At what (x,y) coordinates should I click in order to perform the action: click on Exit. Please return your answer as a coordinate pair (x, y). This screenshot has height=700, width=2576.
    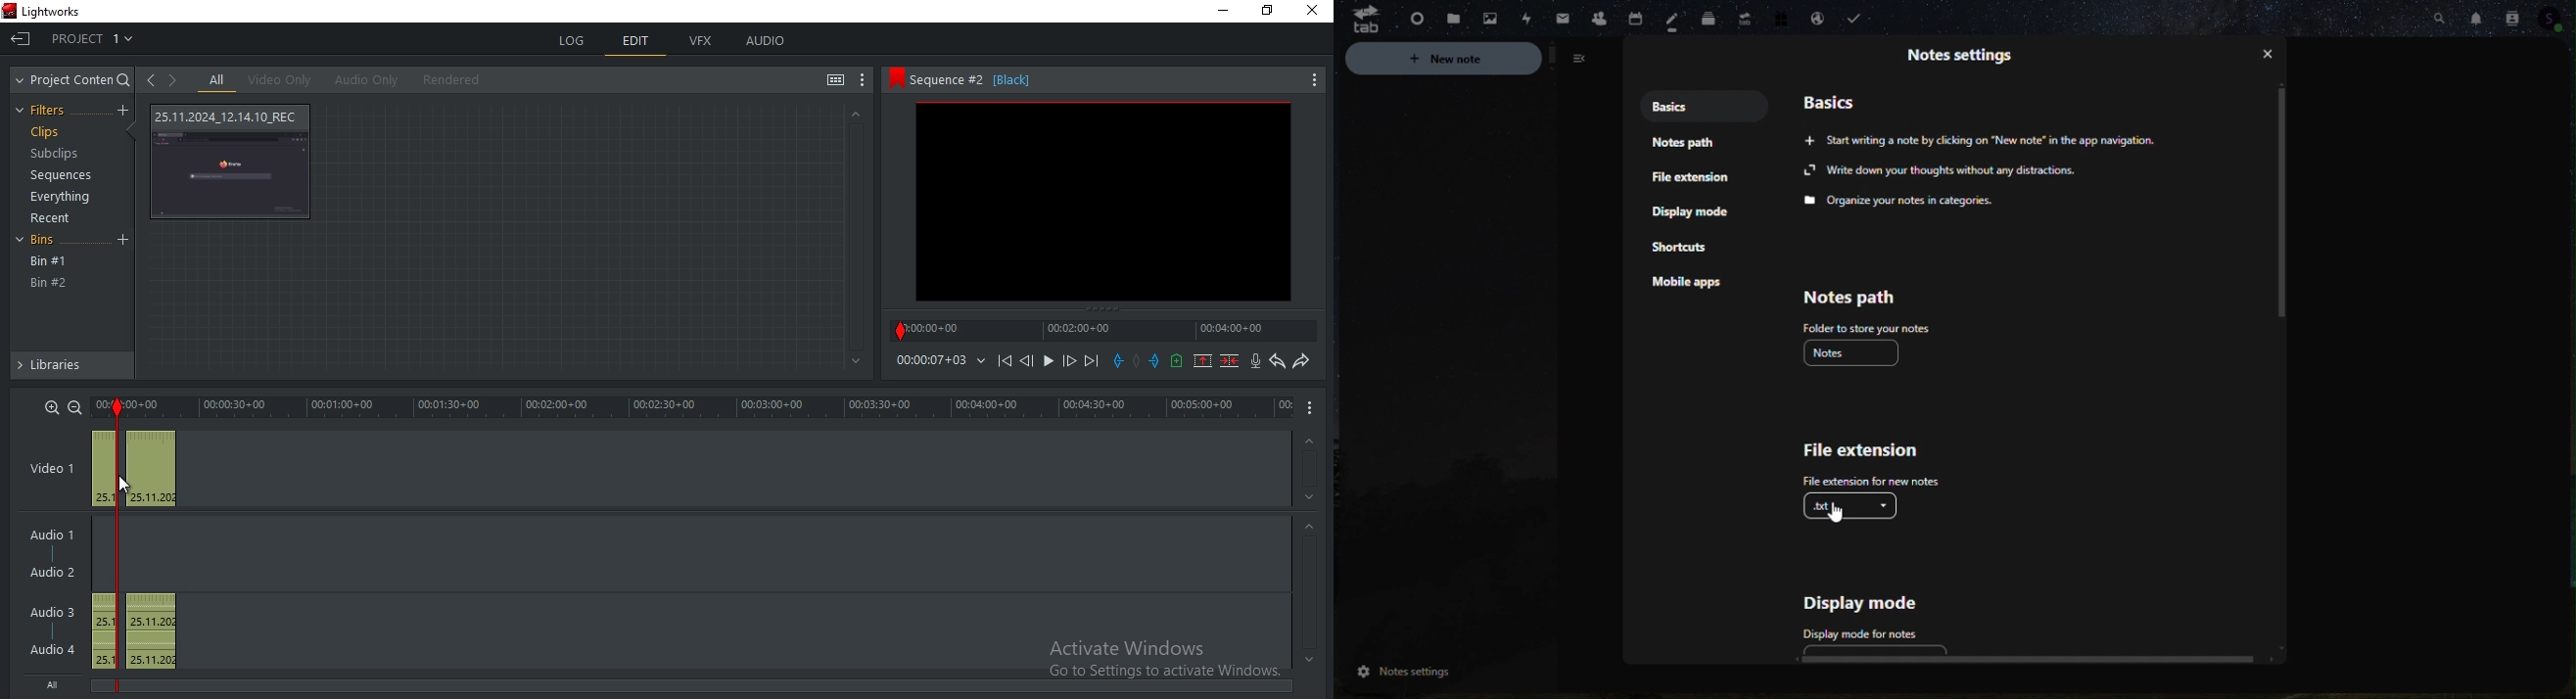
    Looking at the image, I should click on (21, 37).